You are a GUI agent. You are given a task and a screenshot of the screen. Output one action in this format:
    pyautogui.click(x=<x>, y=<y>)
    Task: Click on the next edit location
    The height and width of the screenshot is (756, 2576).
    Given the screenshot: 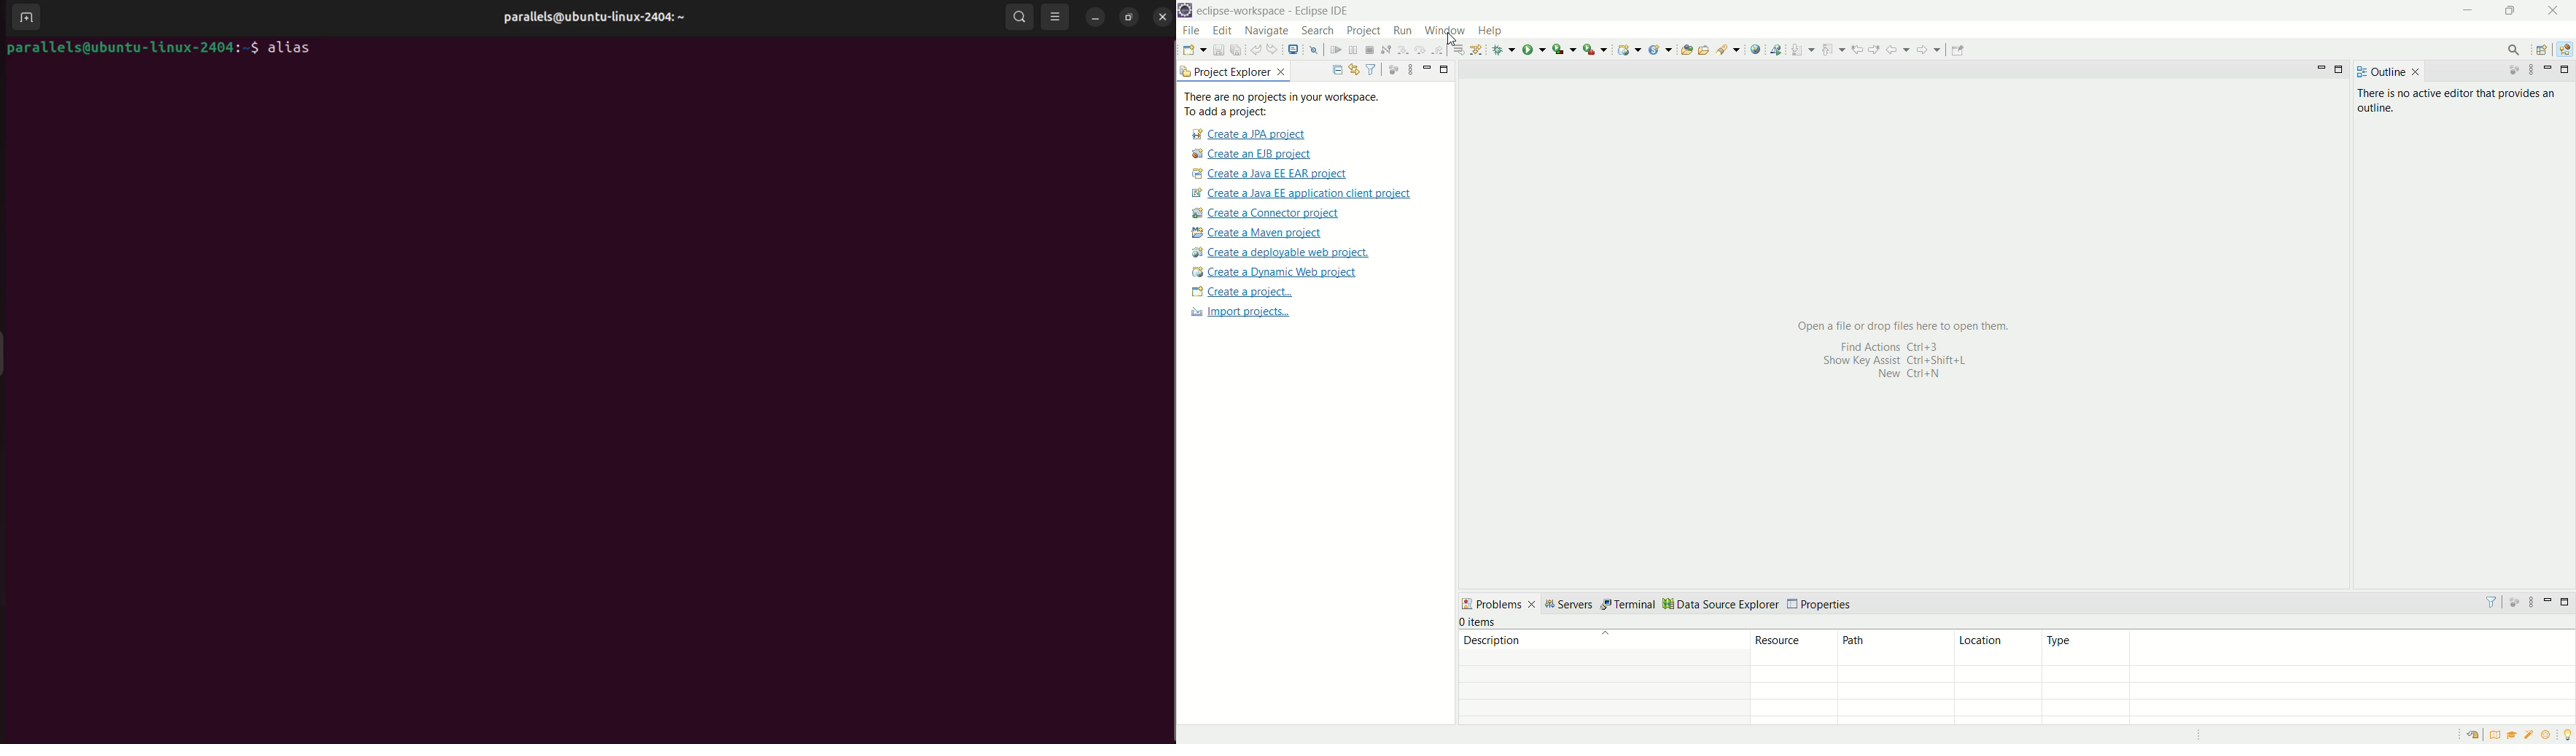 What is the action you would take?
    pyautogui.click(x=1876, y=48)
    